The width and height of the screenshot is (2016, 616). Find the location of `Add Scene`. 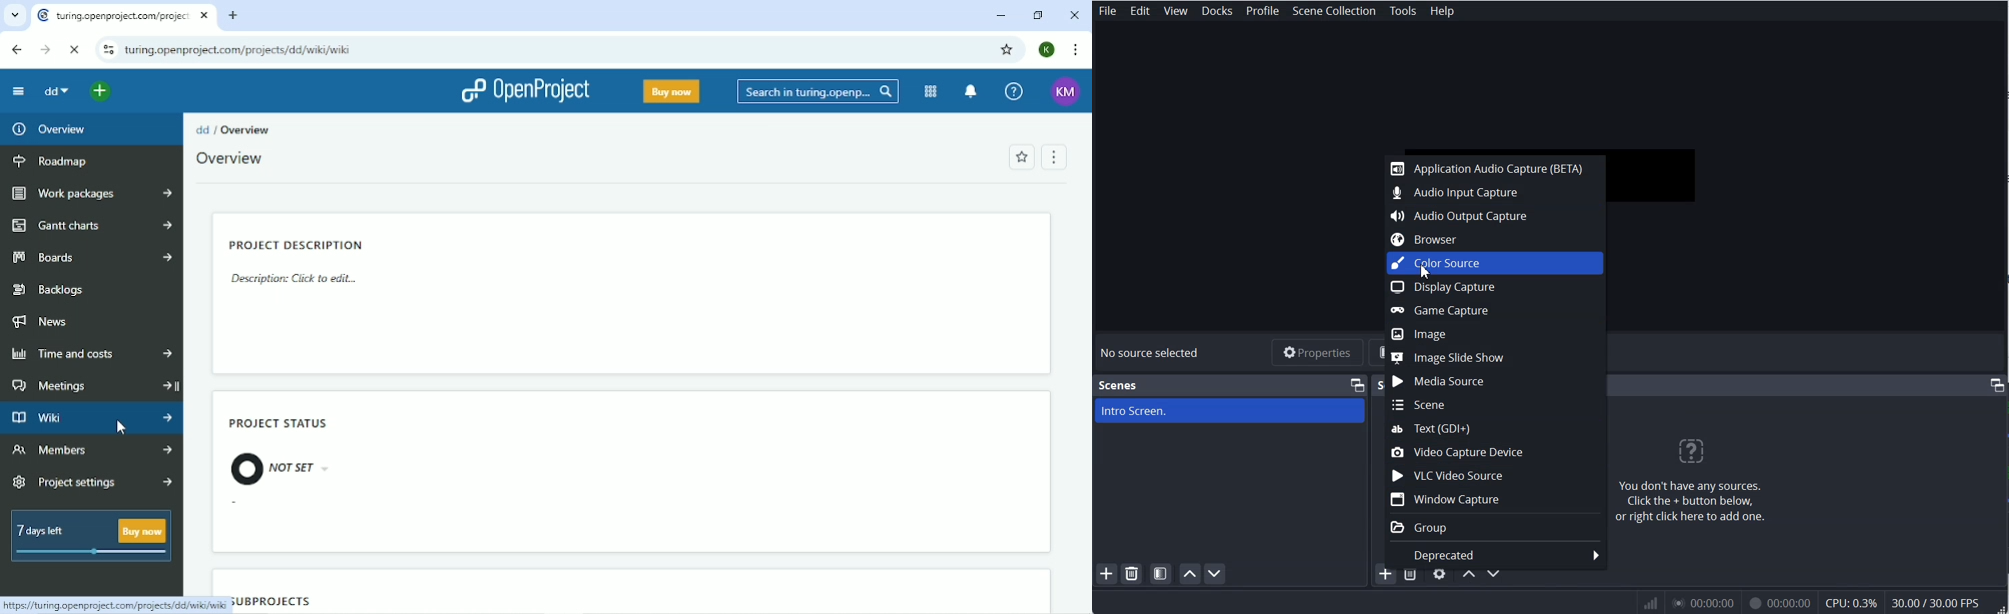

Add Scene is located at coordinates (1106, 574).